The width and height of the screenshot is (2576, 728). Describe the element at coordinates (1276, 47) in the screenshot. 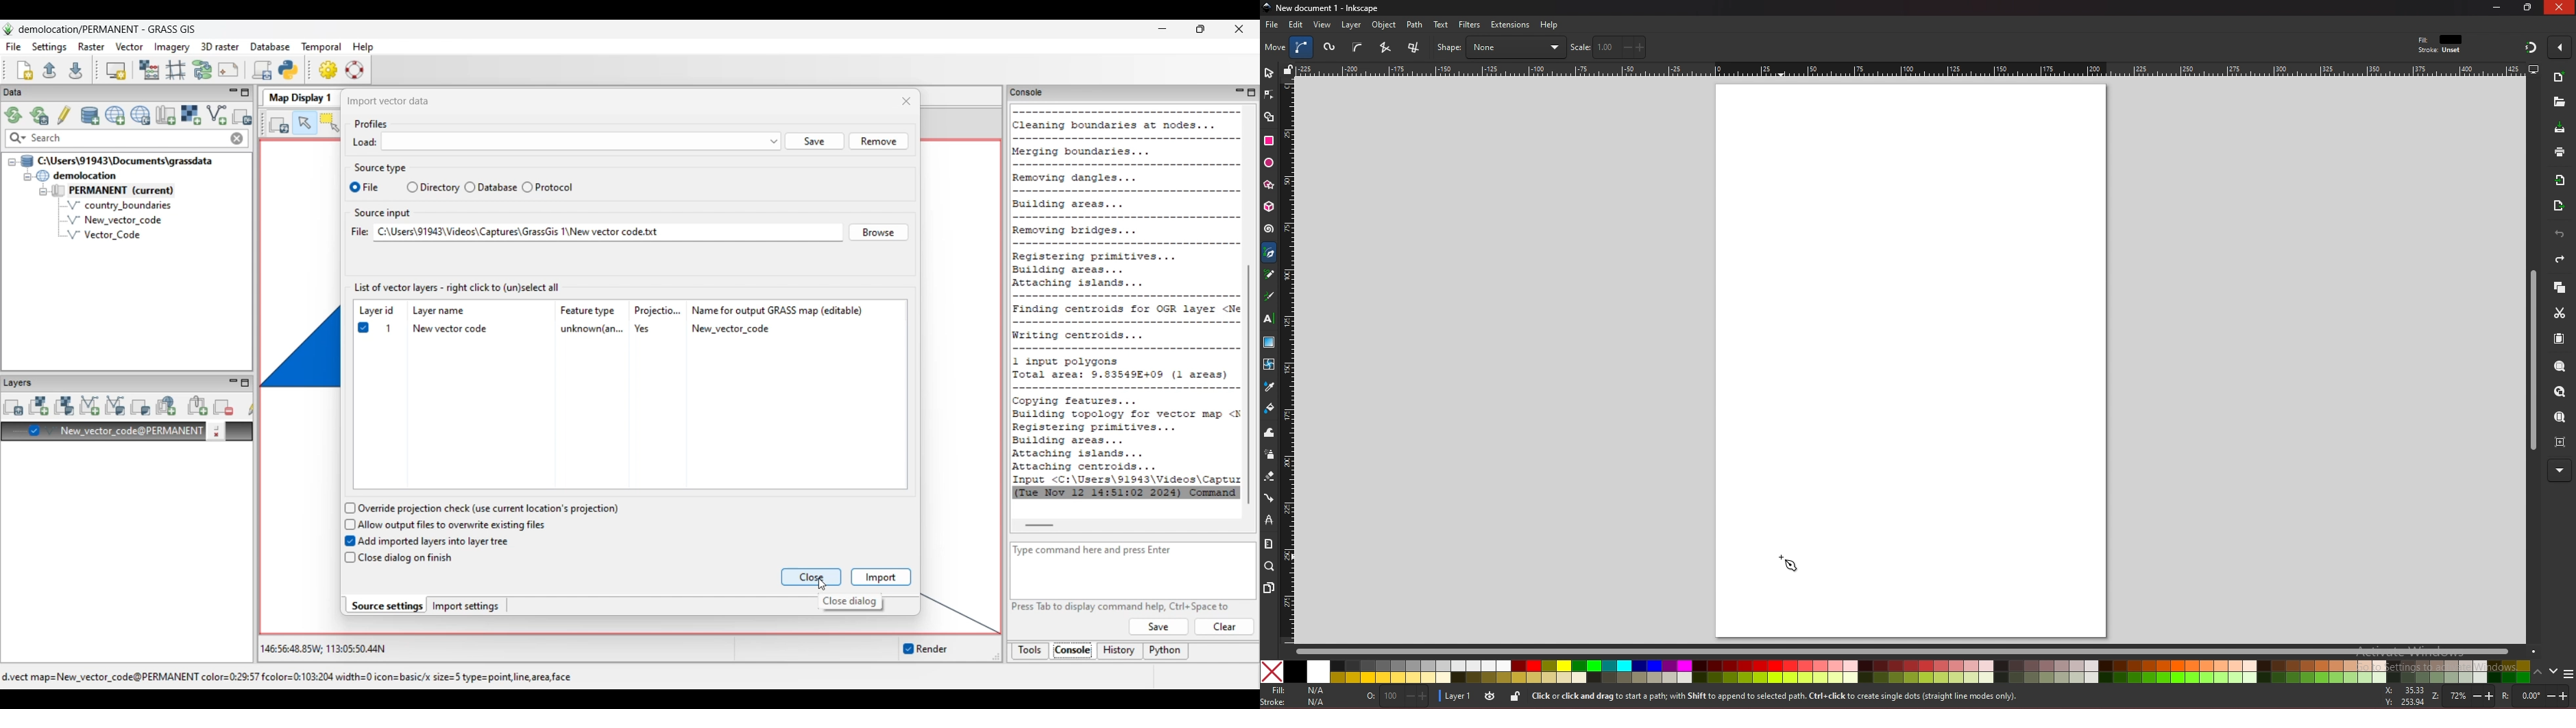

I see `move` at that location.